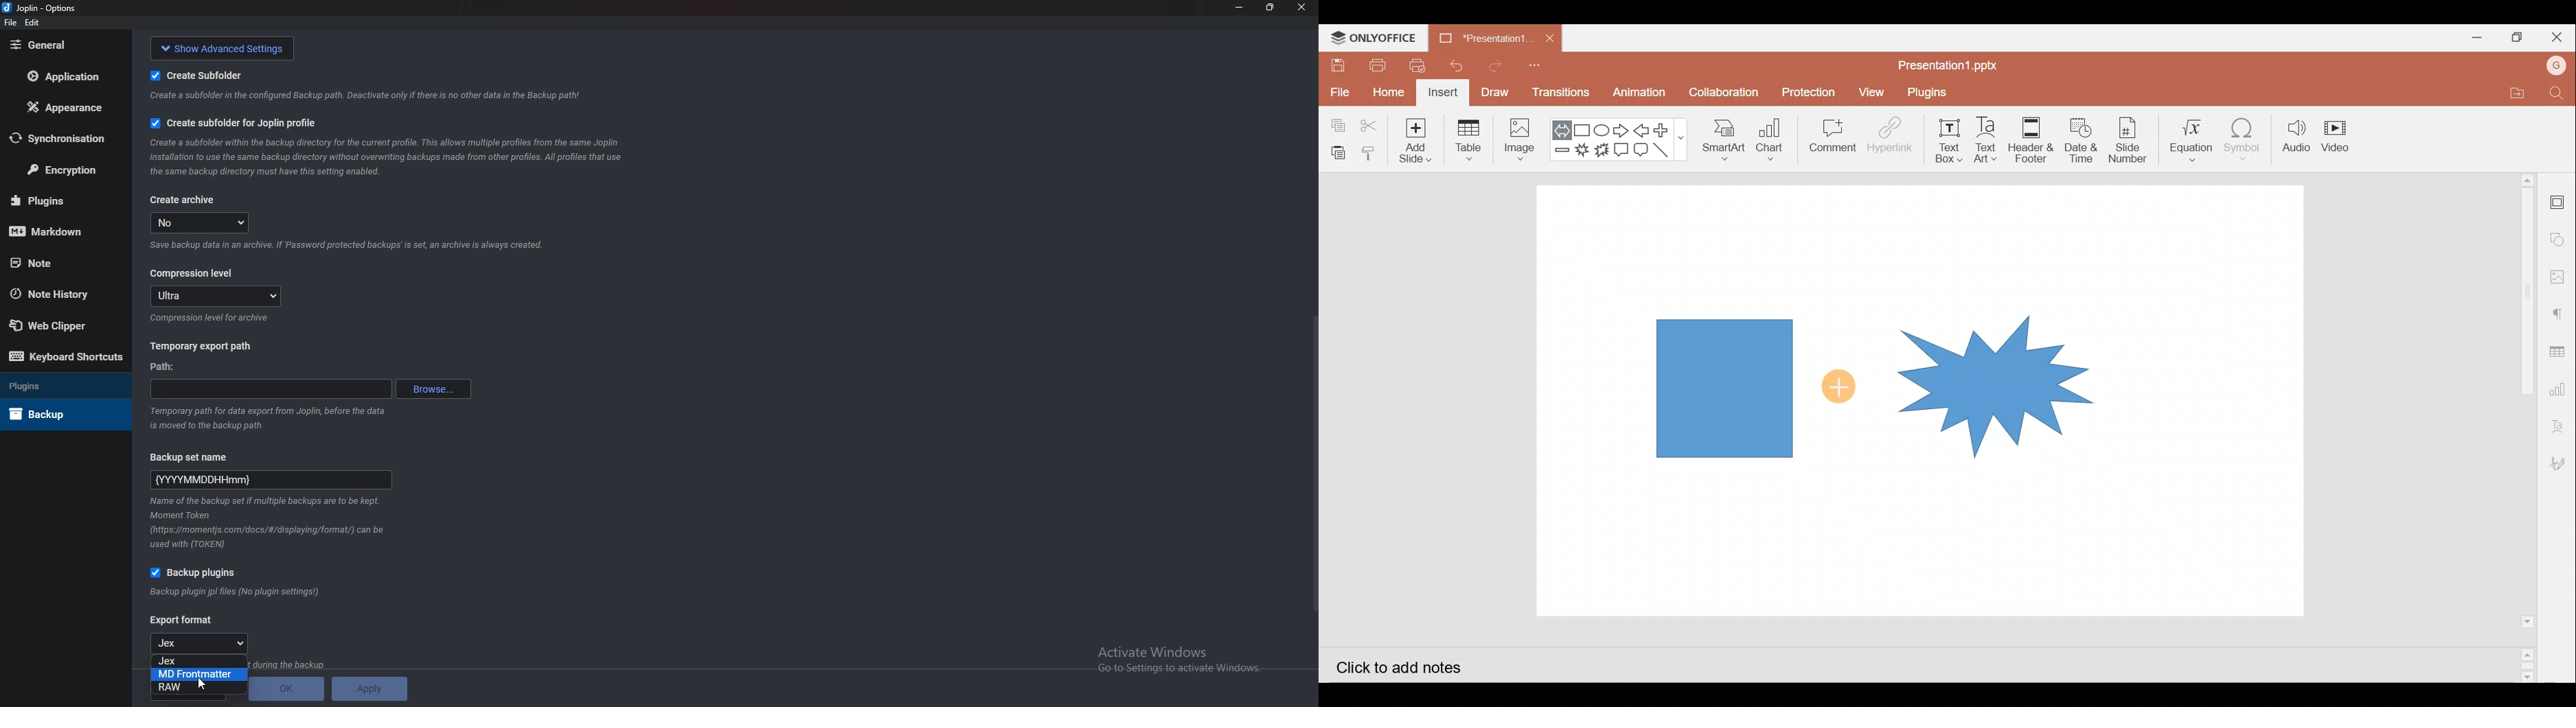 Image resolution: width=2576 pixels, height=728 pixels. Describe the element at coordinates (1622, 128) in the screenshot. I see `Right arrow` at that location.